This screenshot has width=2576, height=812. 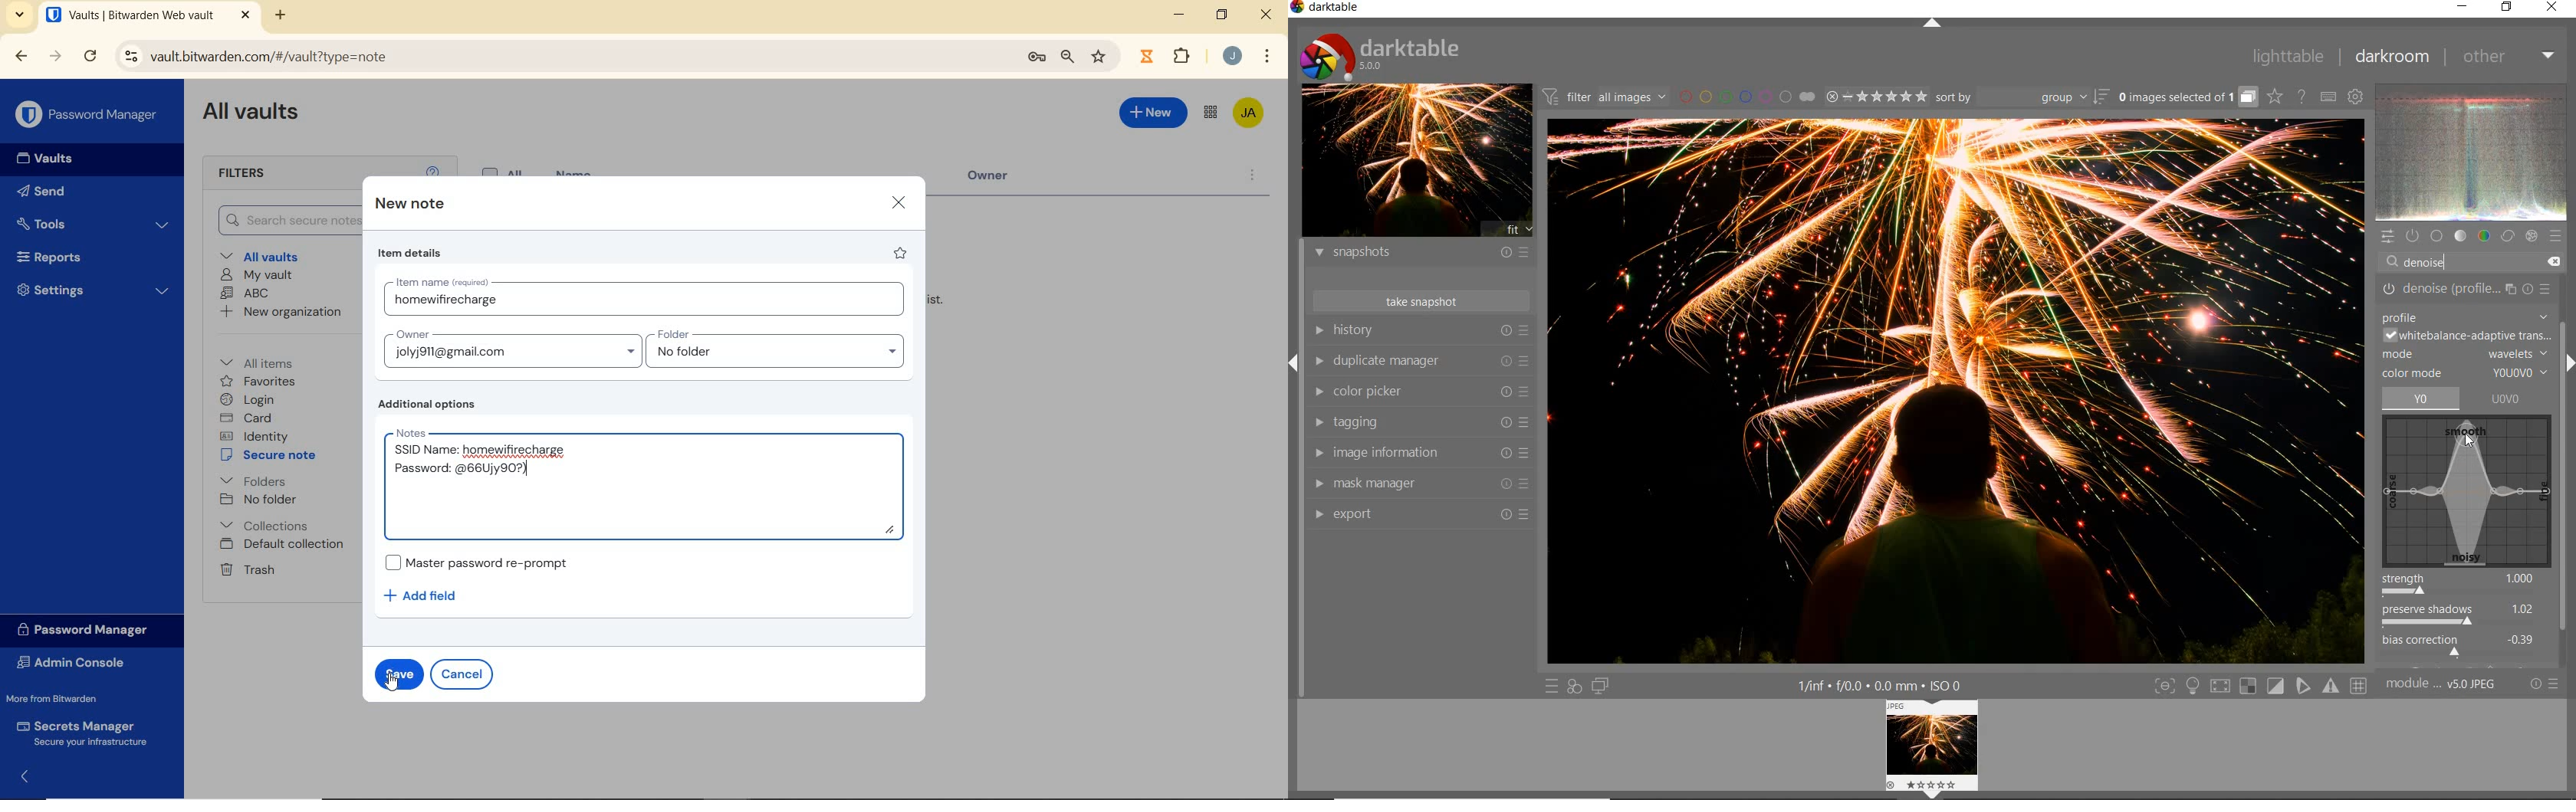 What do you see at coordinates (55, 56) in the screenshot?
I see `forward` at bounding box center [55, 56].